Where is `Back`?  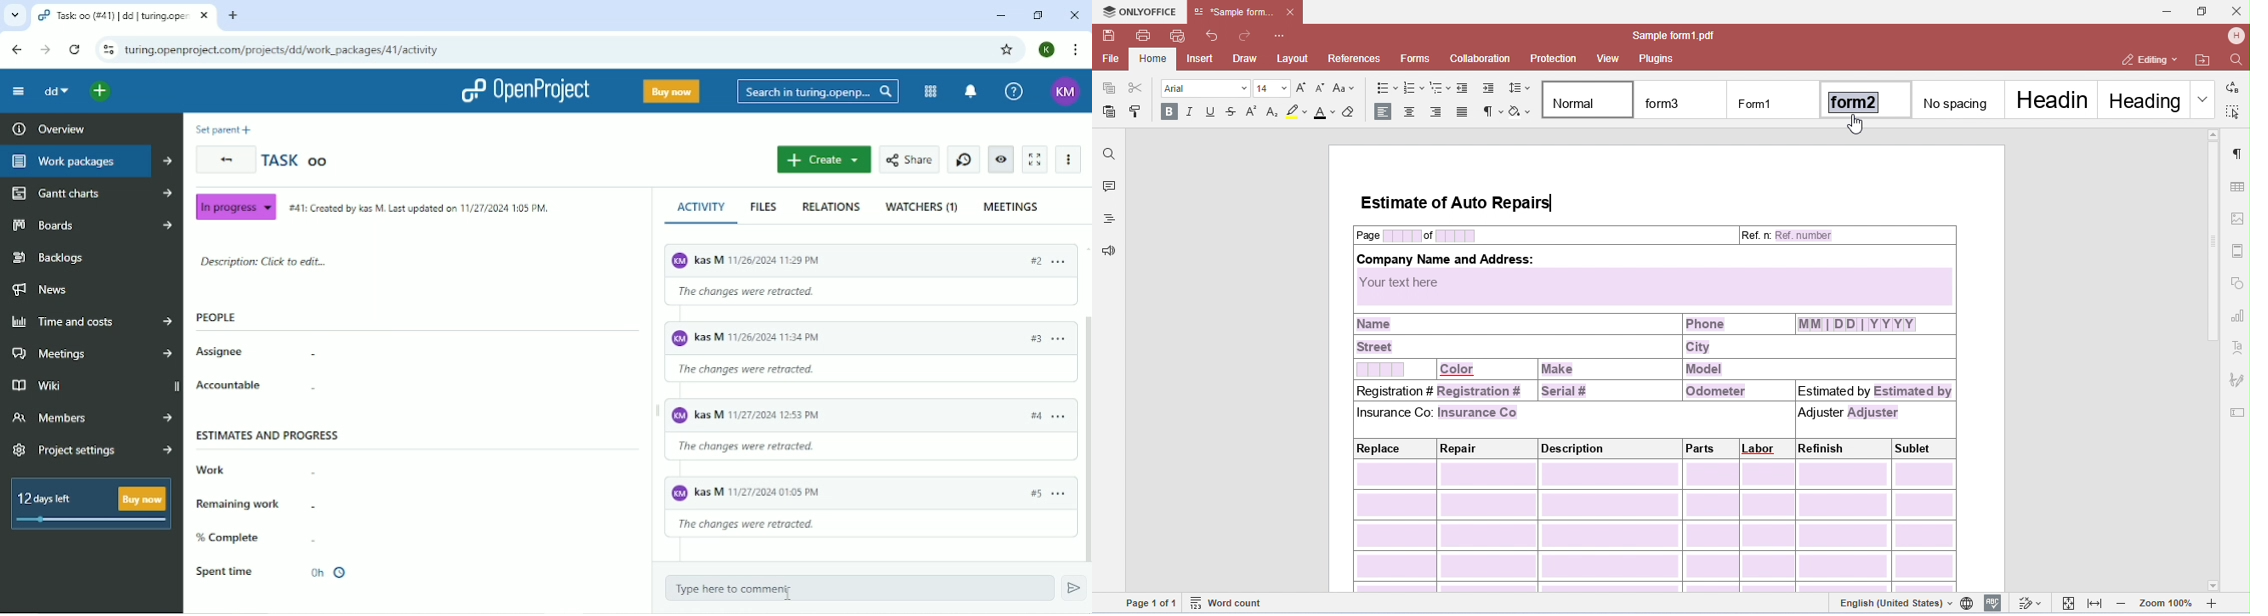
Back is located at coordinates (16, 50).